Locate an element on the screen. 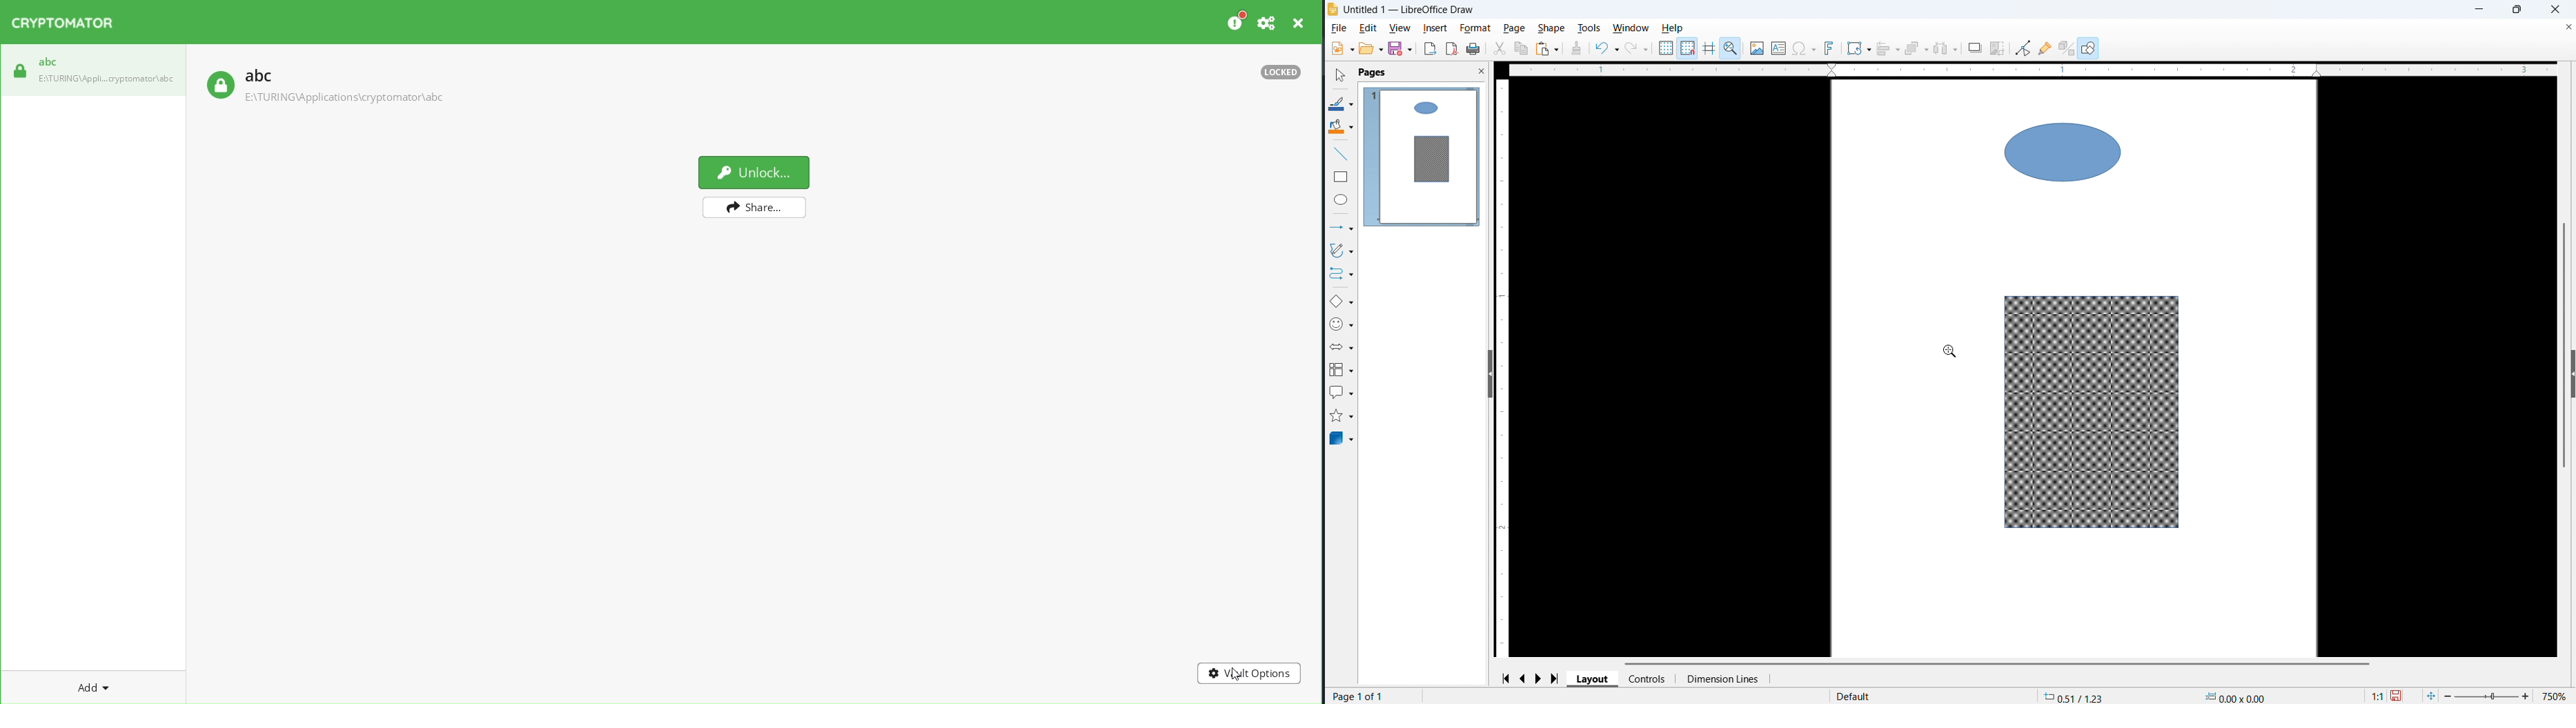 This screenshot has width=2576, height=728. save  is located at coordinates (1400, 49).